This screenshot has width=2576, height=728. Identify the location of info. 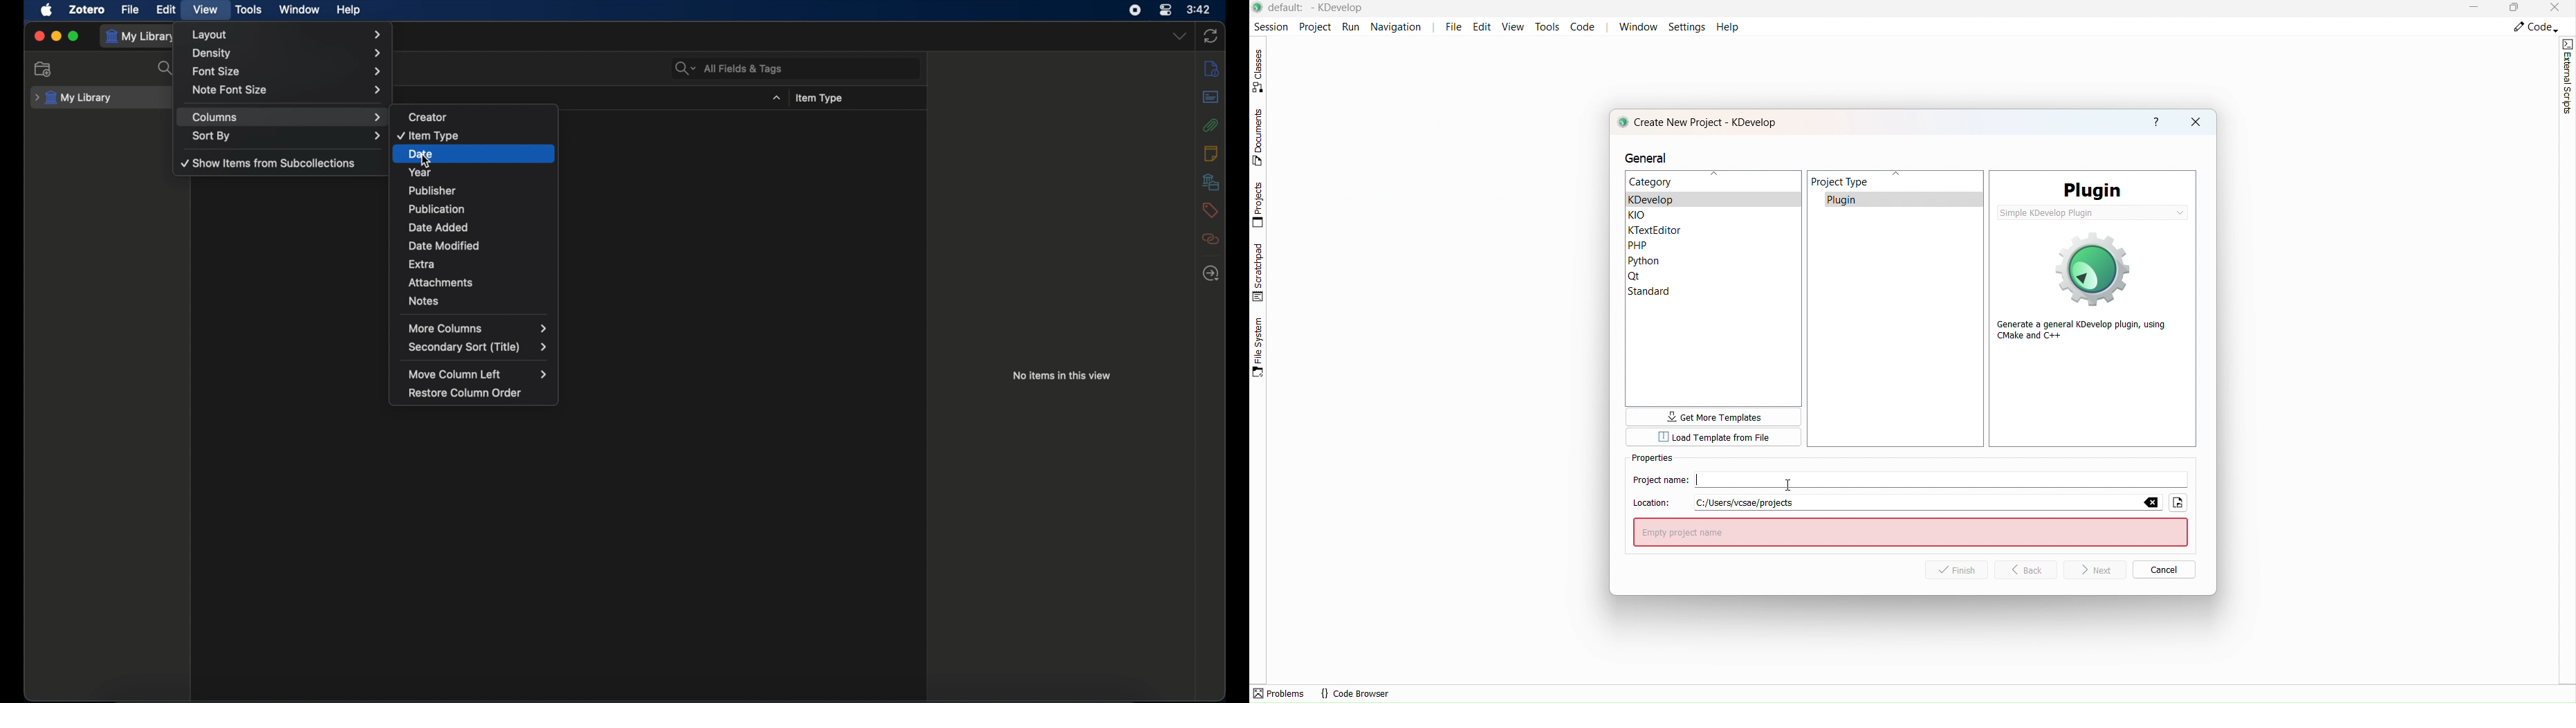
(1211, 68).